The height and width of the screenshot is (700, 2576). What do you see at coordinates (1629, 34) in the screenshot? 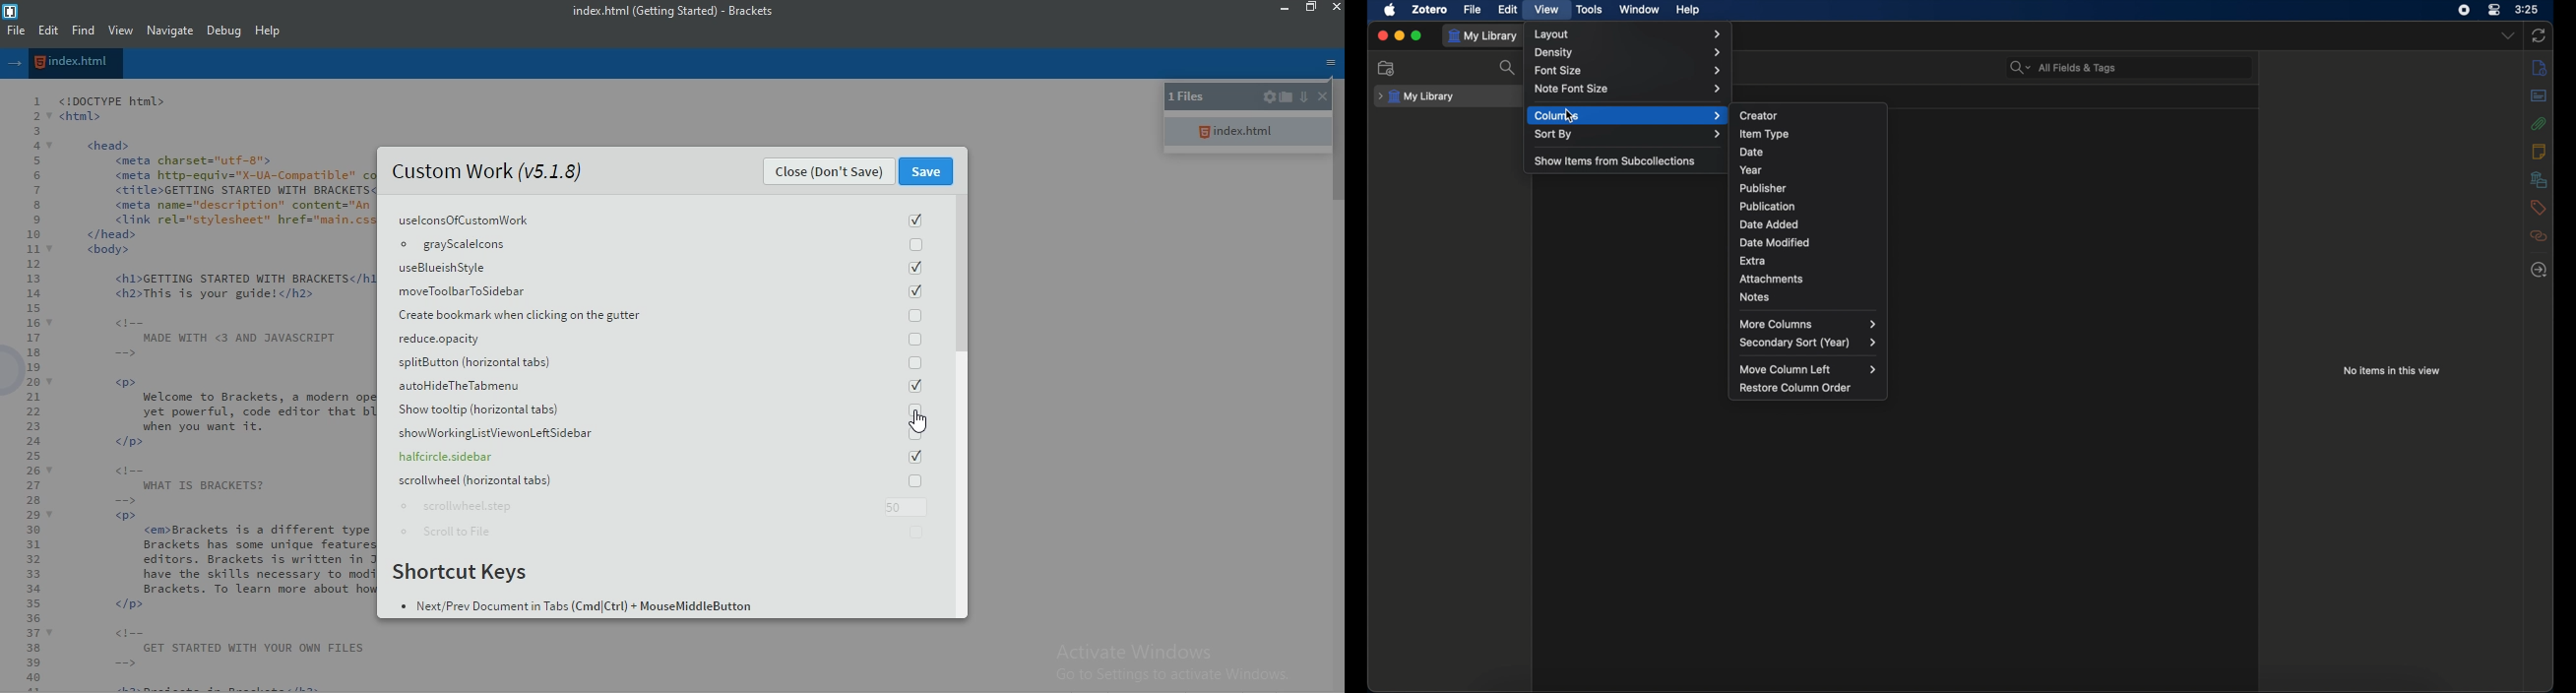
I see `layout` at bounding box center [1629, 34].